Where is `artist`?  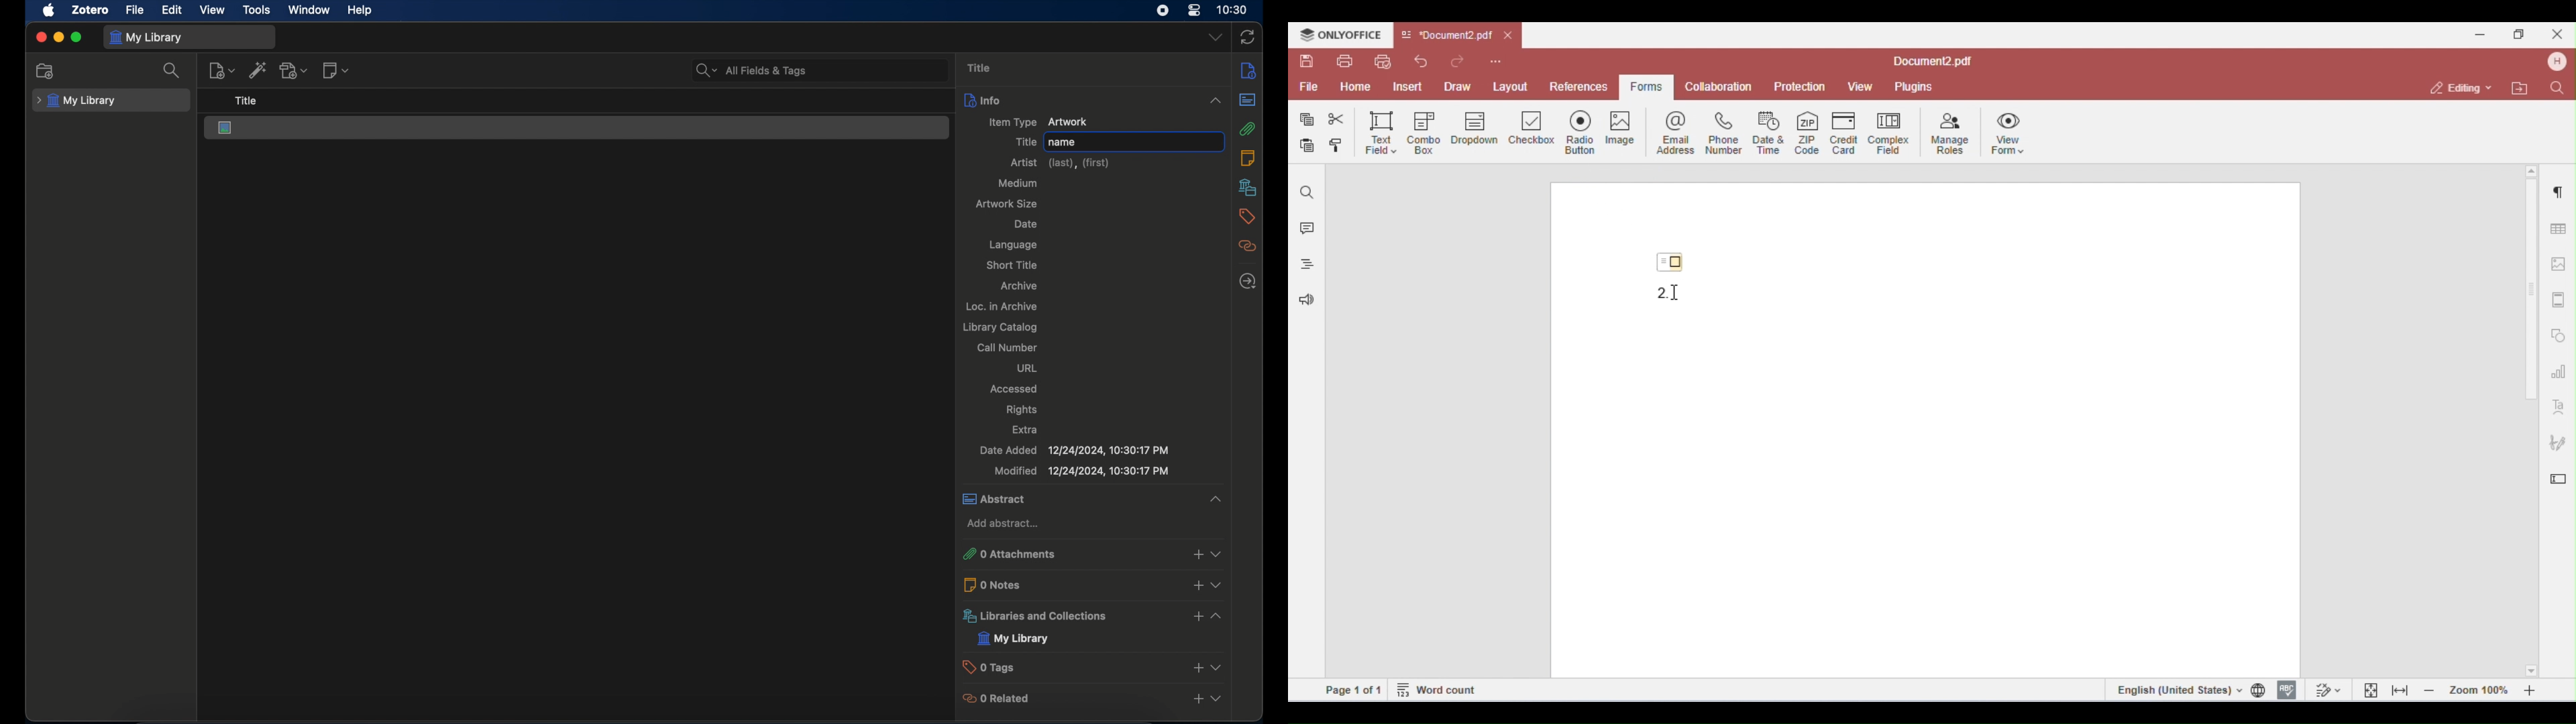
artist is located at coordinates (1061, 163).